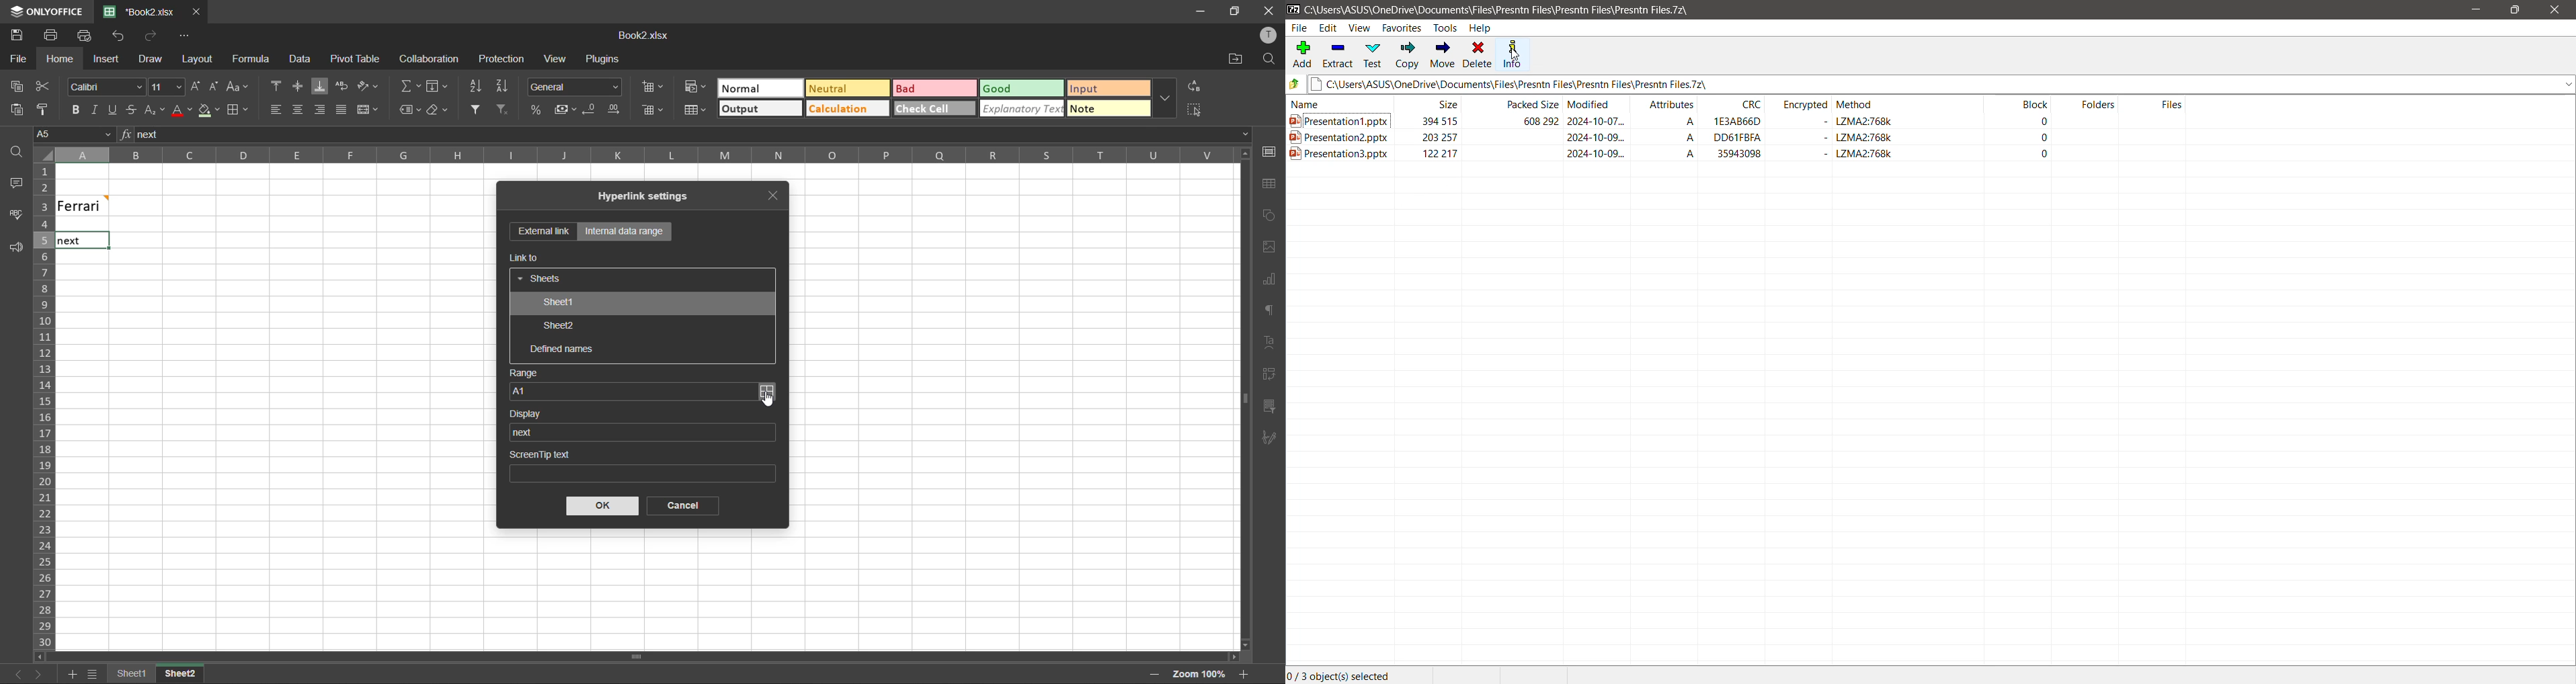 The width and height of the screenshot is (2576, 700). Describe the element at coordinates (2095, 105) in the screenshot. I see `Folders` at that location.